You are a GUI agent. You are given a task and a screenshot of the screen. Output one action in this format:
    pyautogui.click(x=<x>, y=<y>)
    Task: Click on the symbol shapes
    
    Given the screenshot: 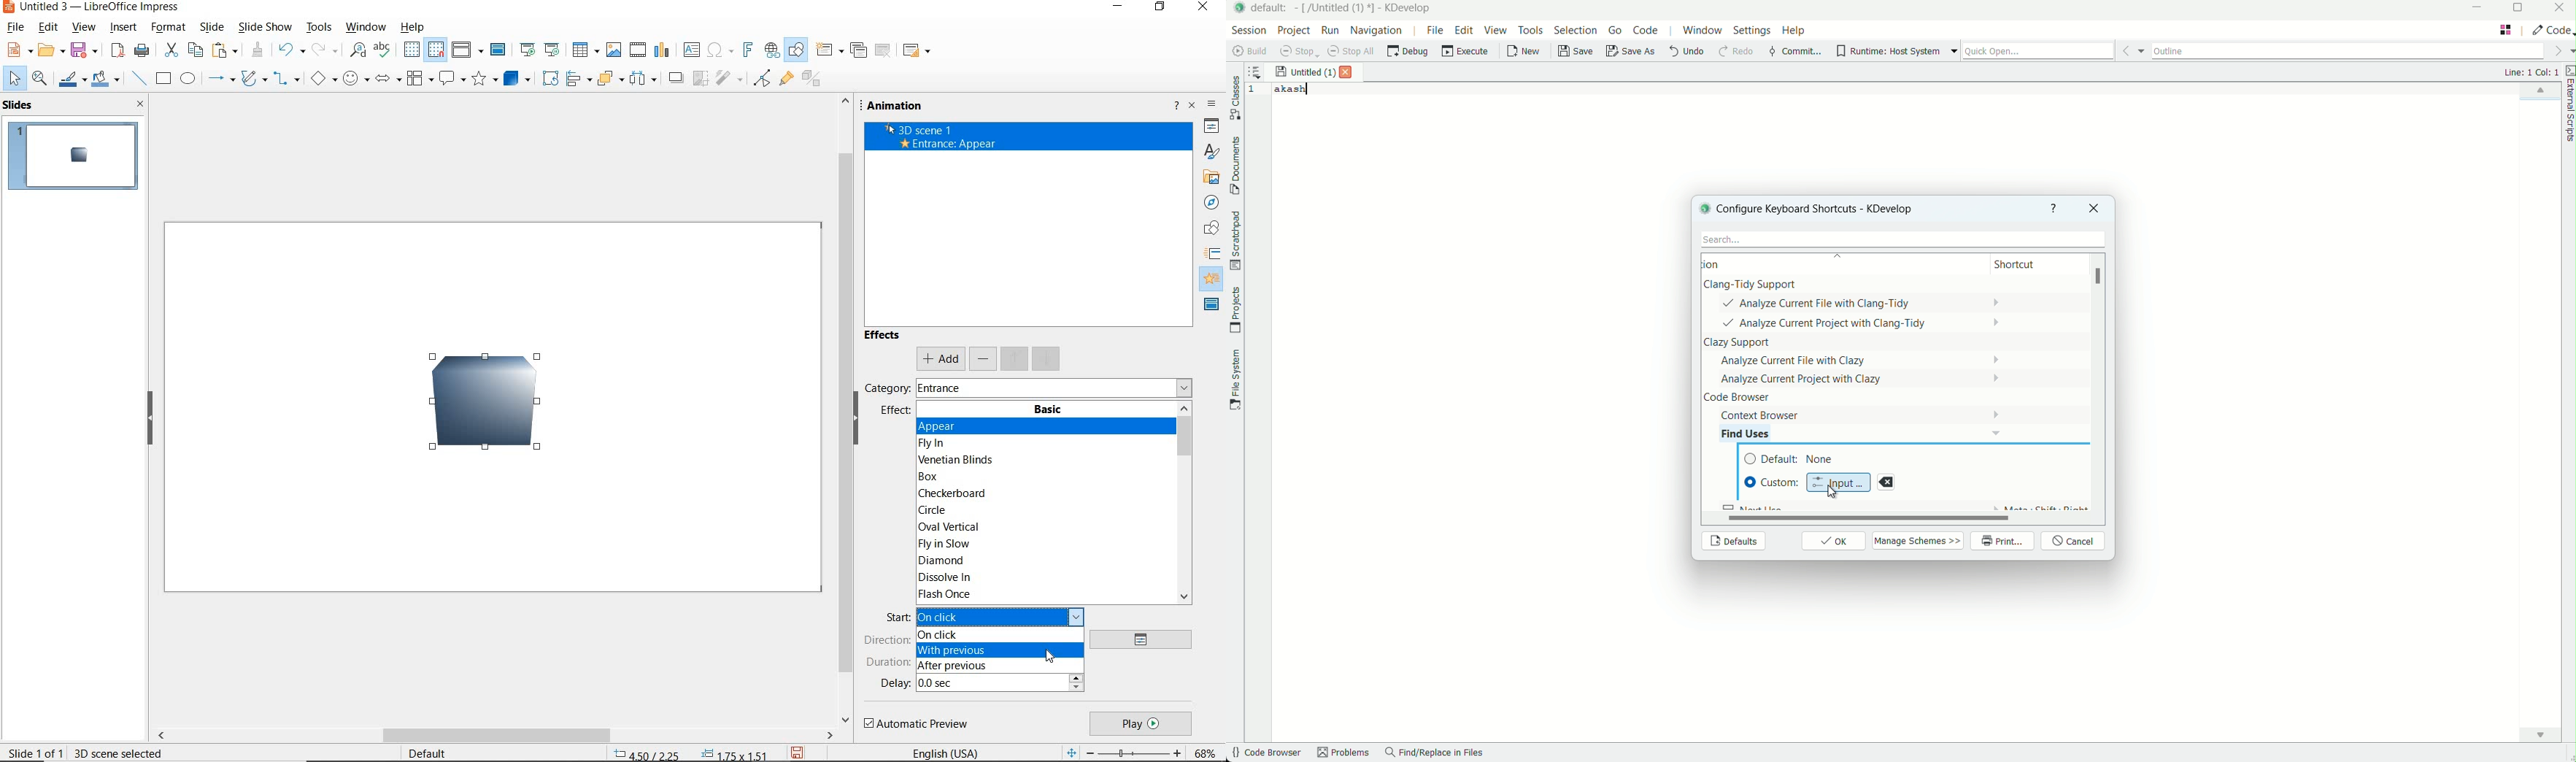 What is the action you would take?
    pyautogui.click(x=355, y=79)
    